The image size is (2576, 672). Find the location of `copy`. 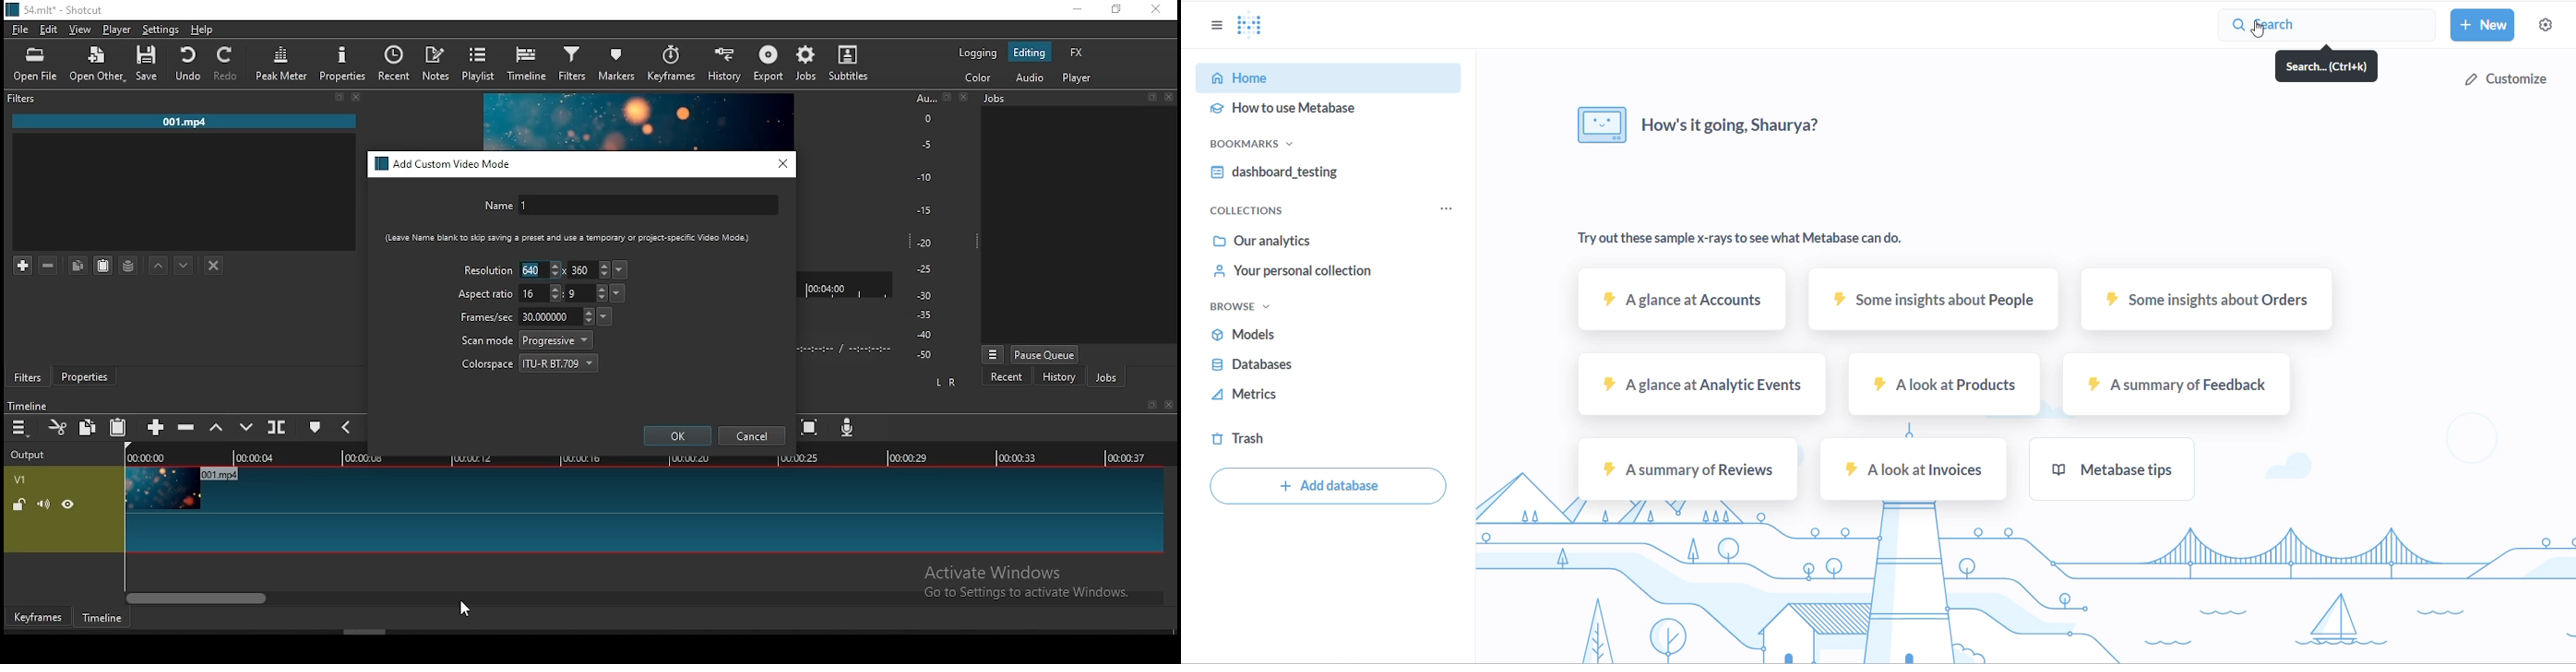

copy is located at coordinates (88, 426).